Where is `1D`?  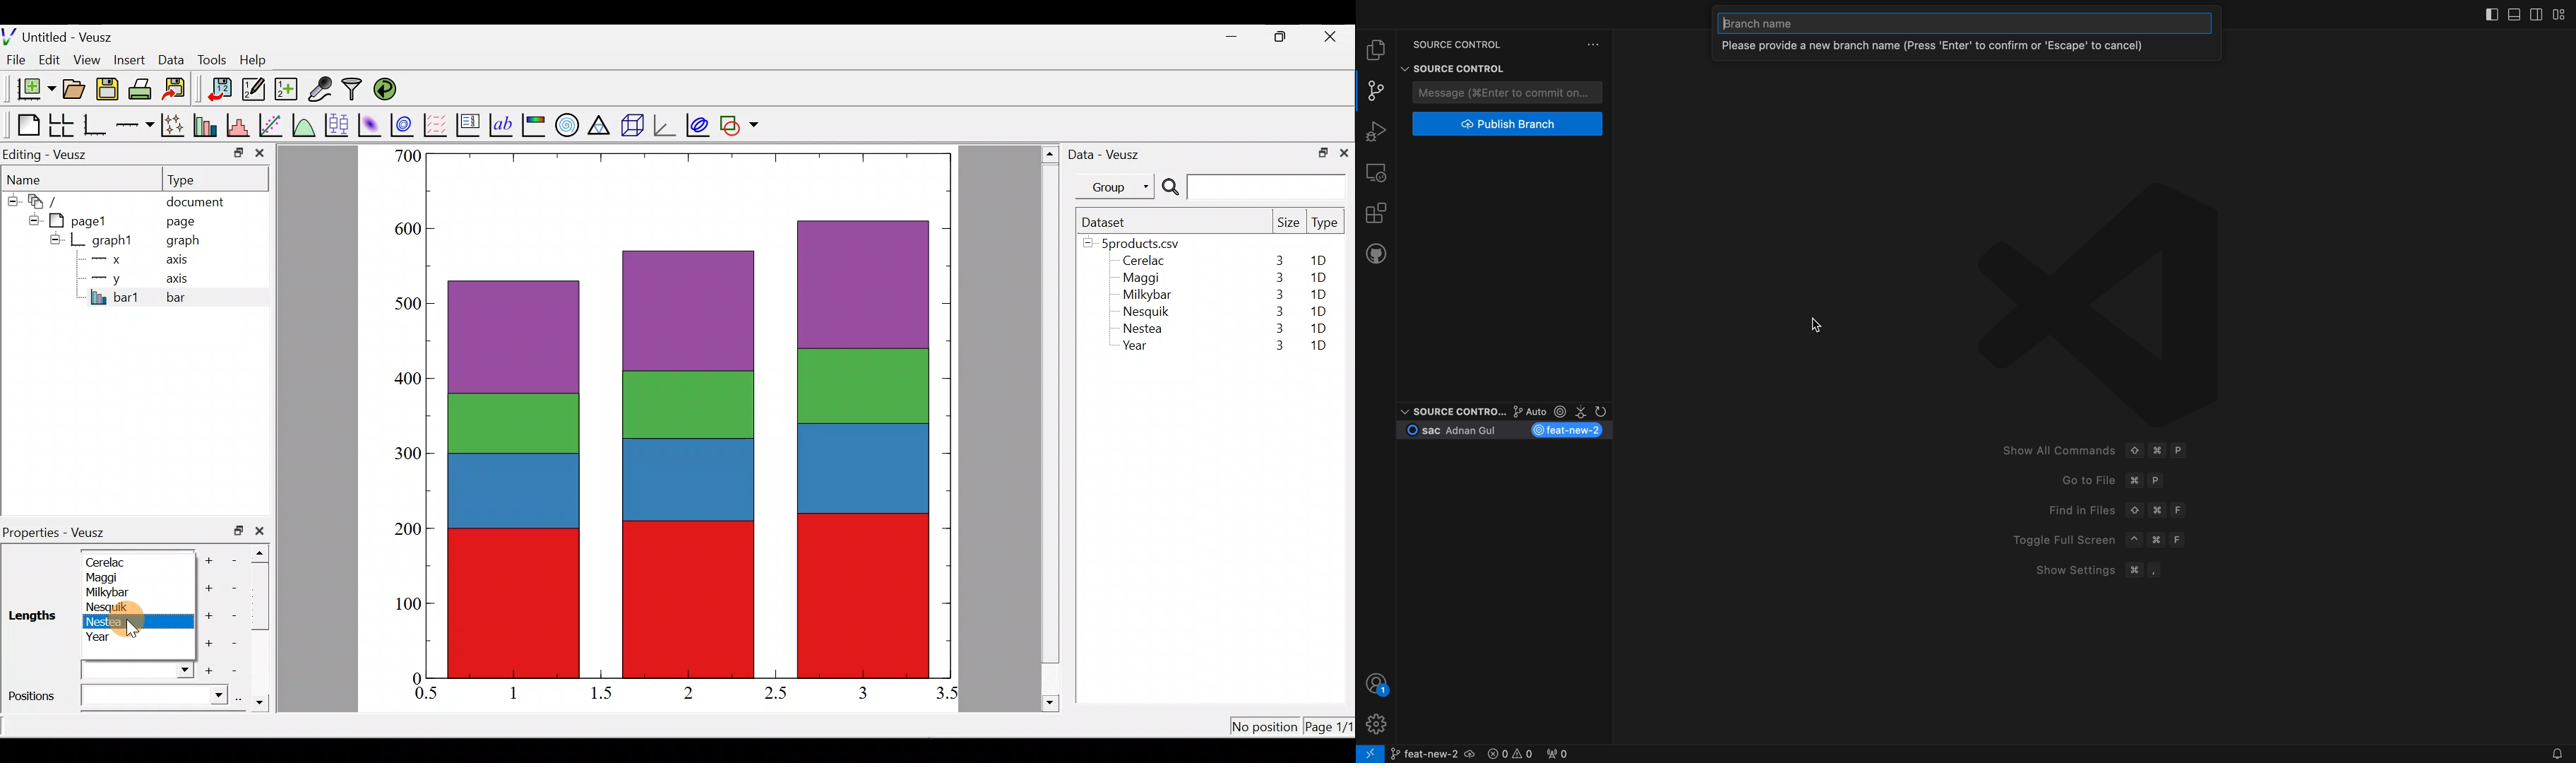 1D is located at coordinates (1318, 347).